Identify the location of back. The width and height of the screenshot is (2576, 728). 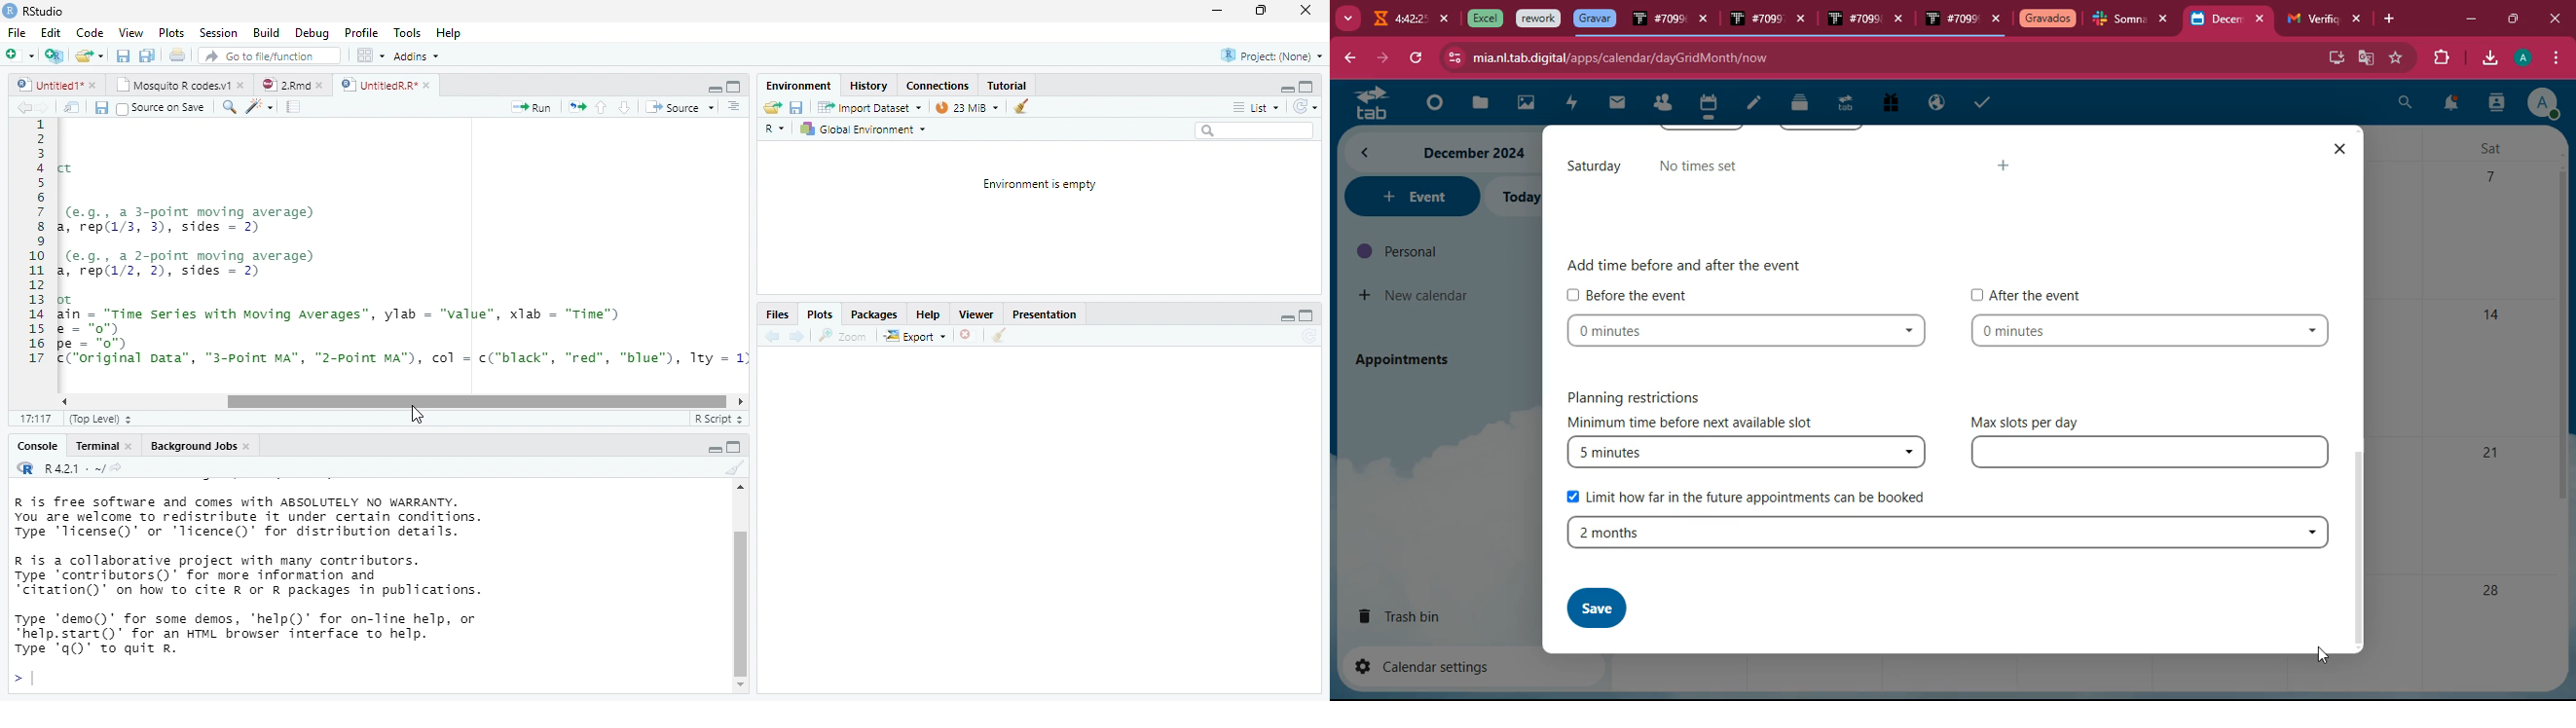
(1348, 59).